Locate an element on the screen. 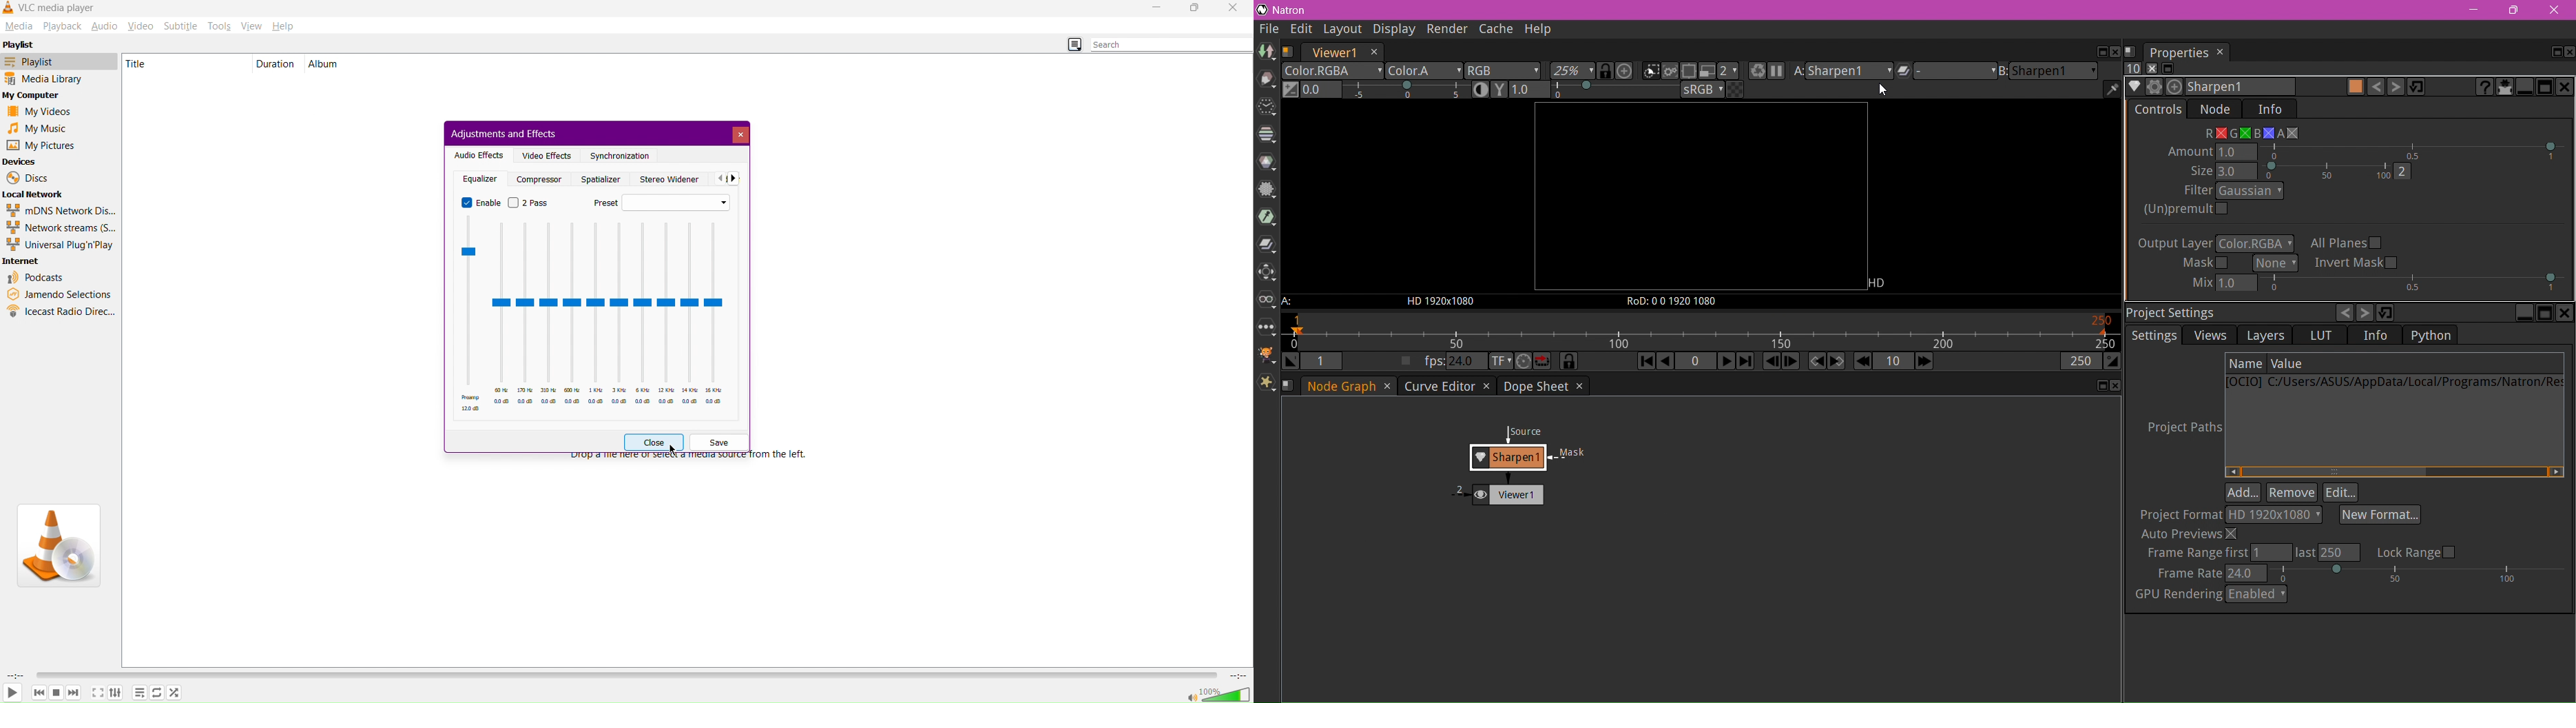 The width and height of the screenshot is (2576, 728). Spatializer is located at coordinates (601, 178).